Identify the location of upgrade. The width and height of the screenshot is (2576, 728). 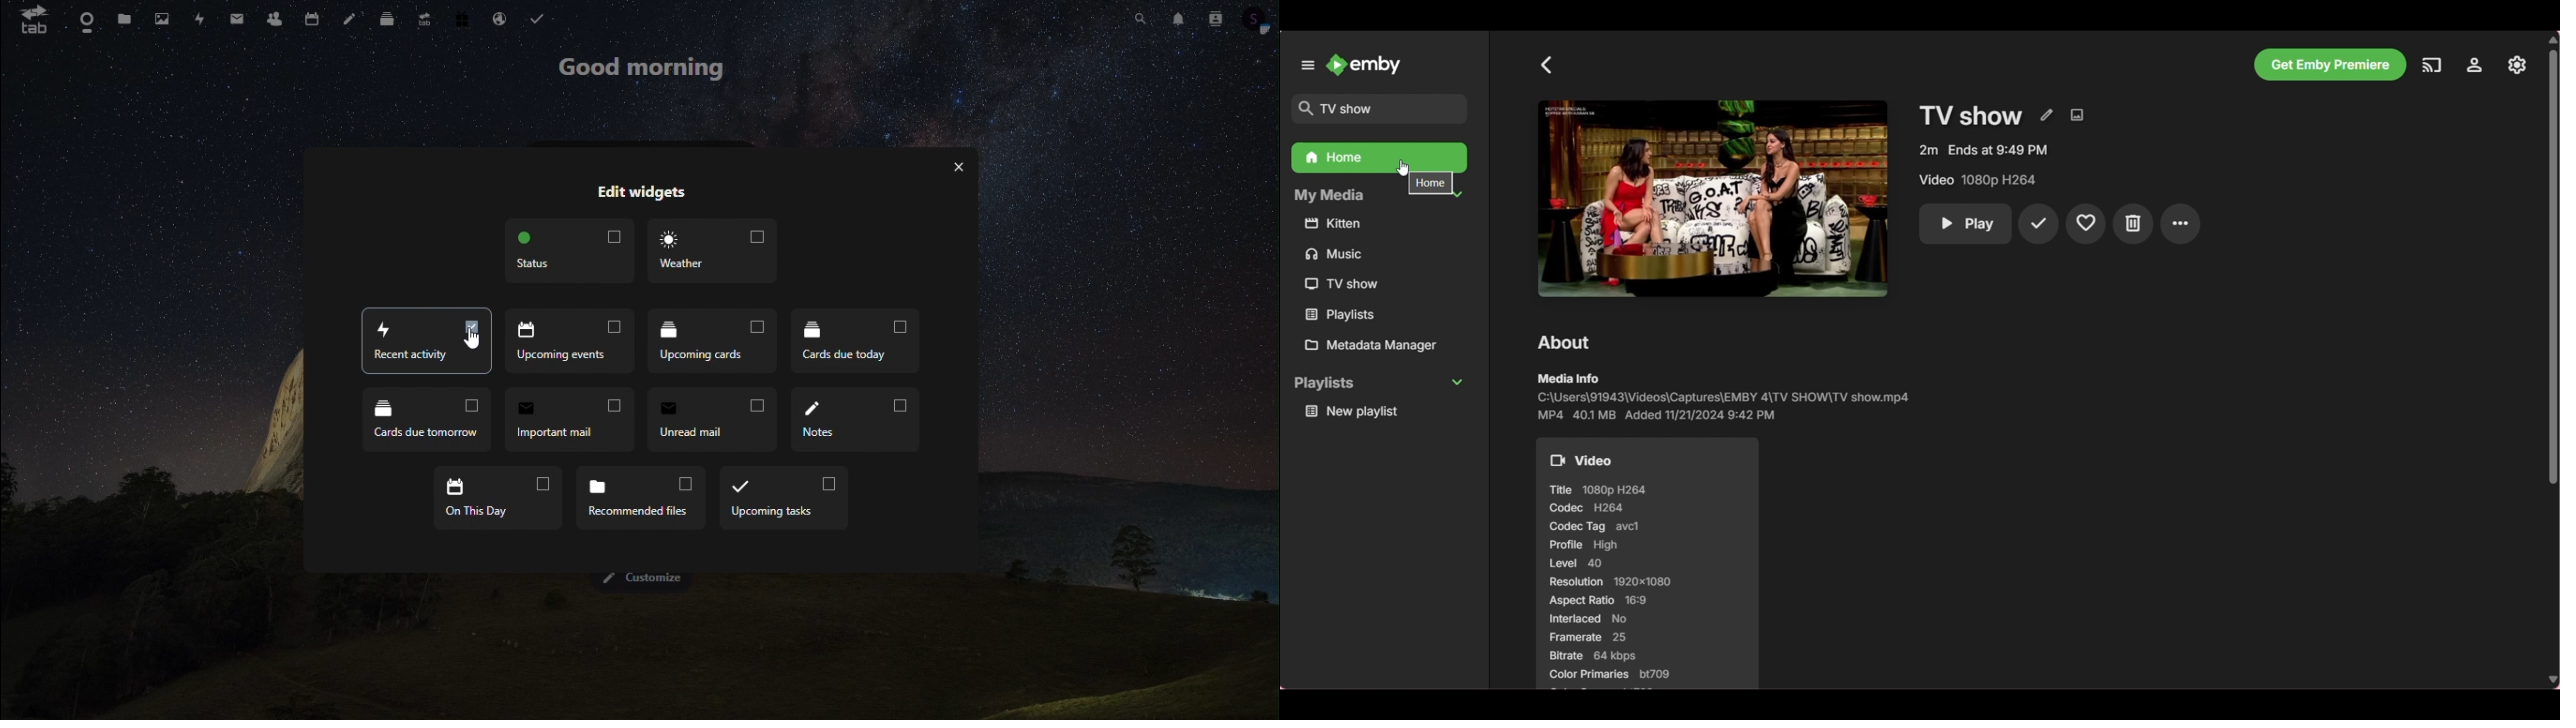
(423, 23).